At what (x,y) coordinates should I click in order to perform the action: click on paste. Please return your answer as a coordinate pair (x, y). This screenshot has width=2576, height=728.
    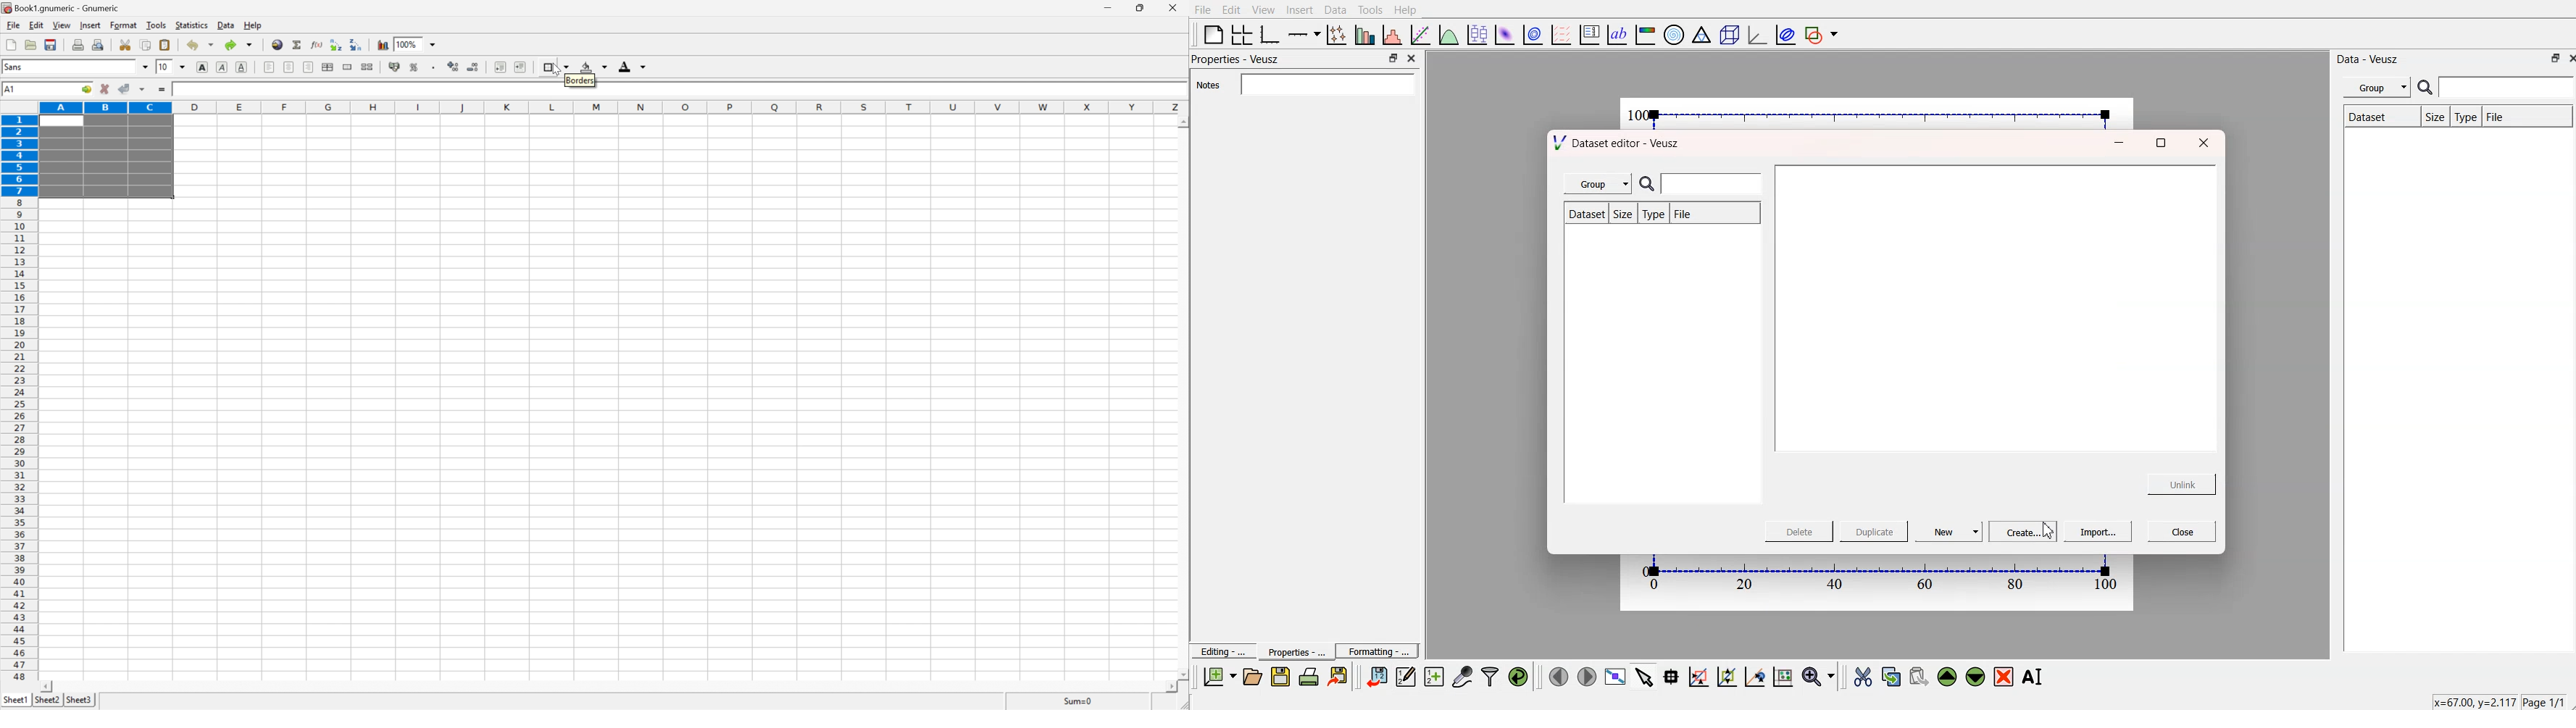
    Looking at the image, I should click on (1920, 674).